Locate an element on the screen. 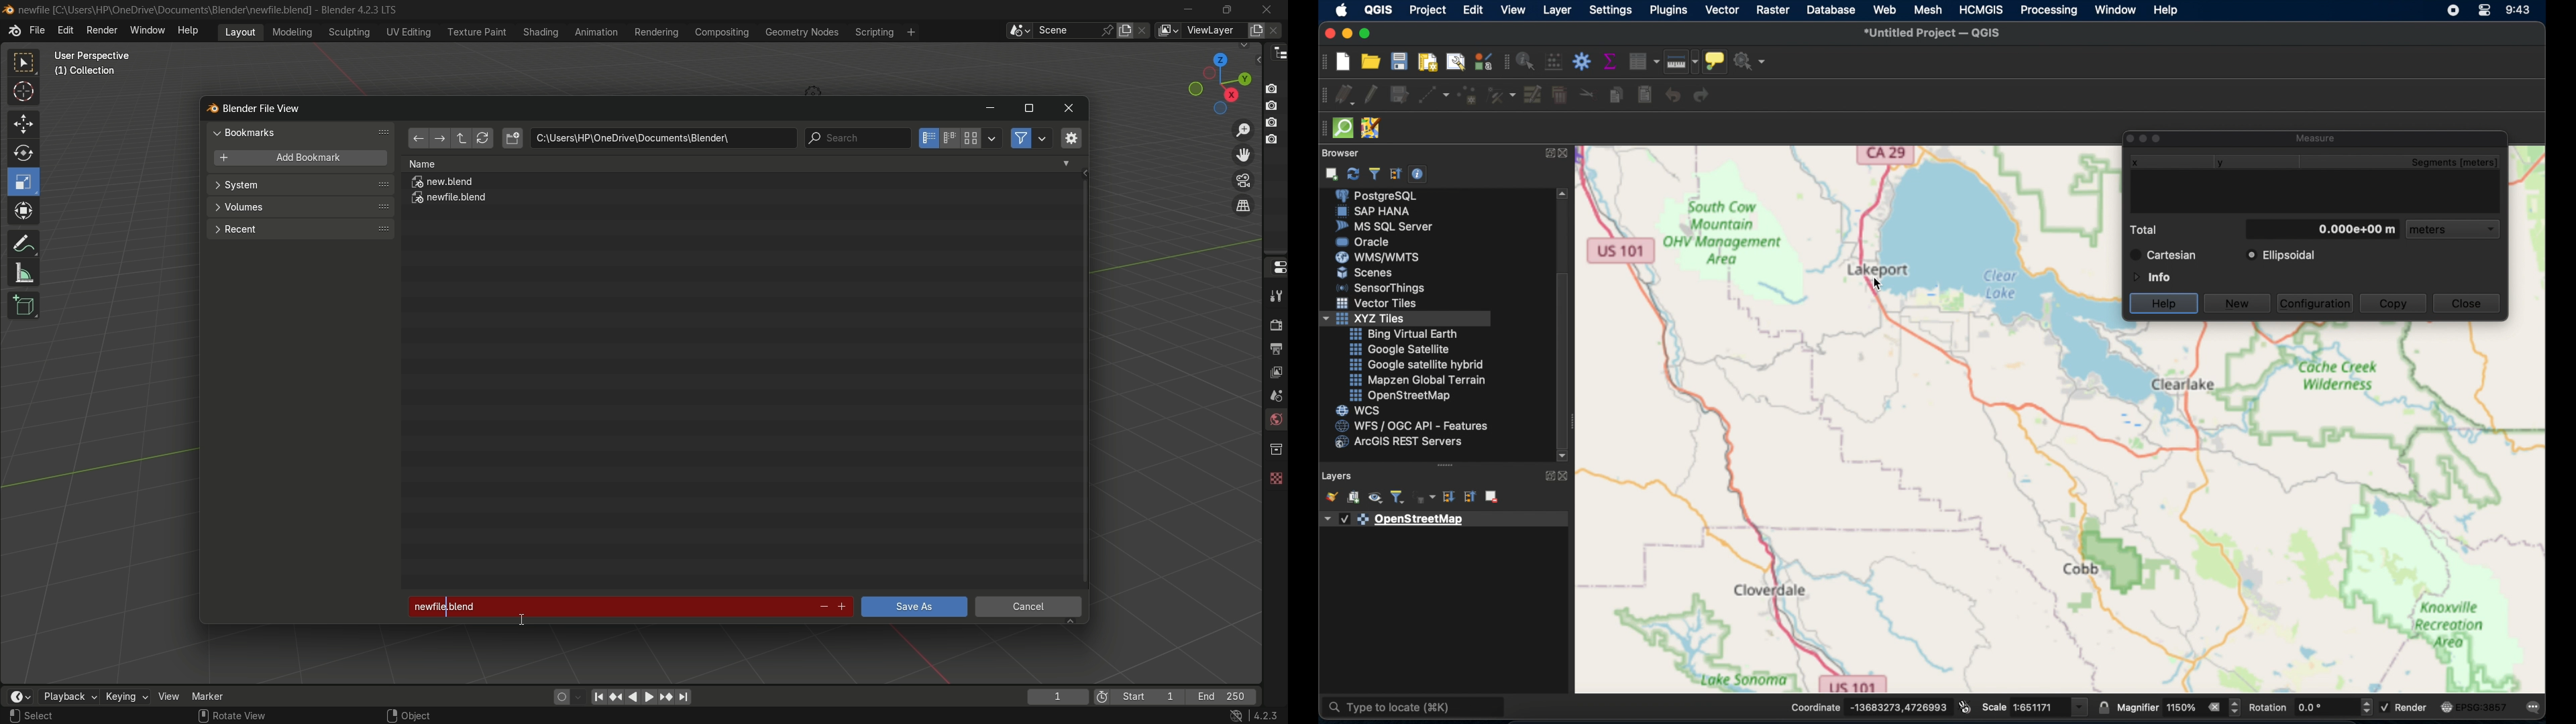 The height and width of the screenshot is (728, 2576). minimize is located at coordinates (1189, 9).